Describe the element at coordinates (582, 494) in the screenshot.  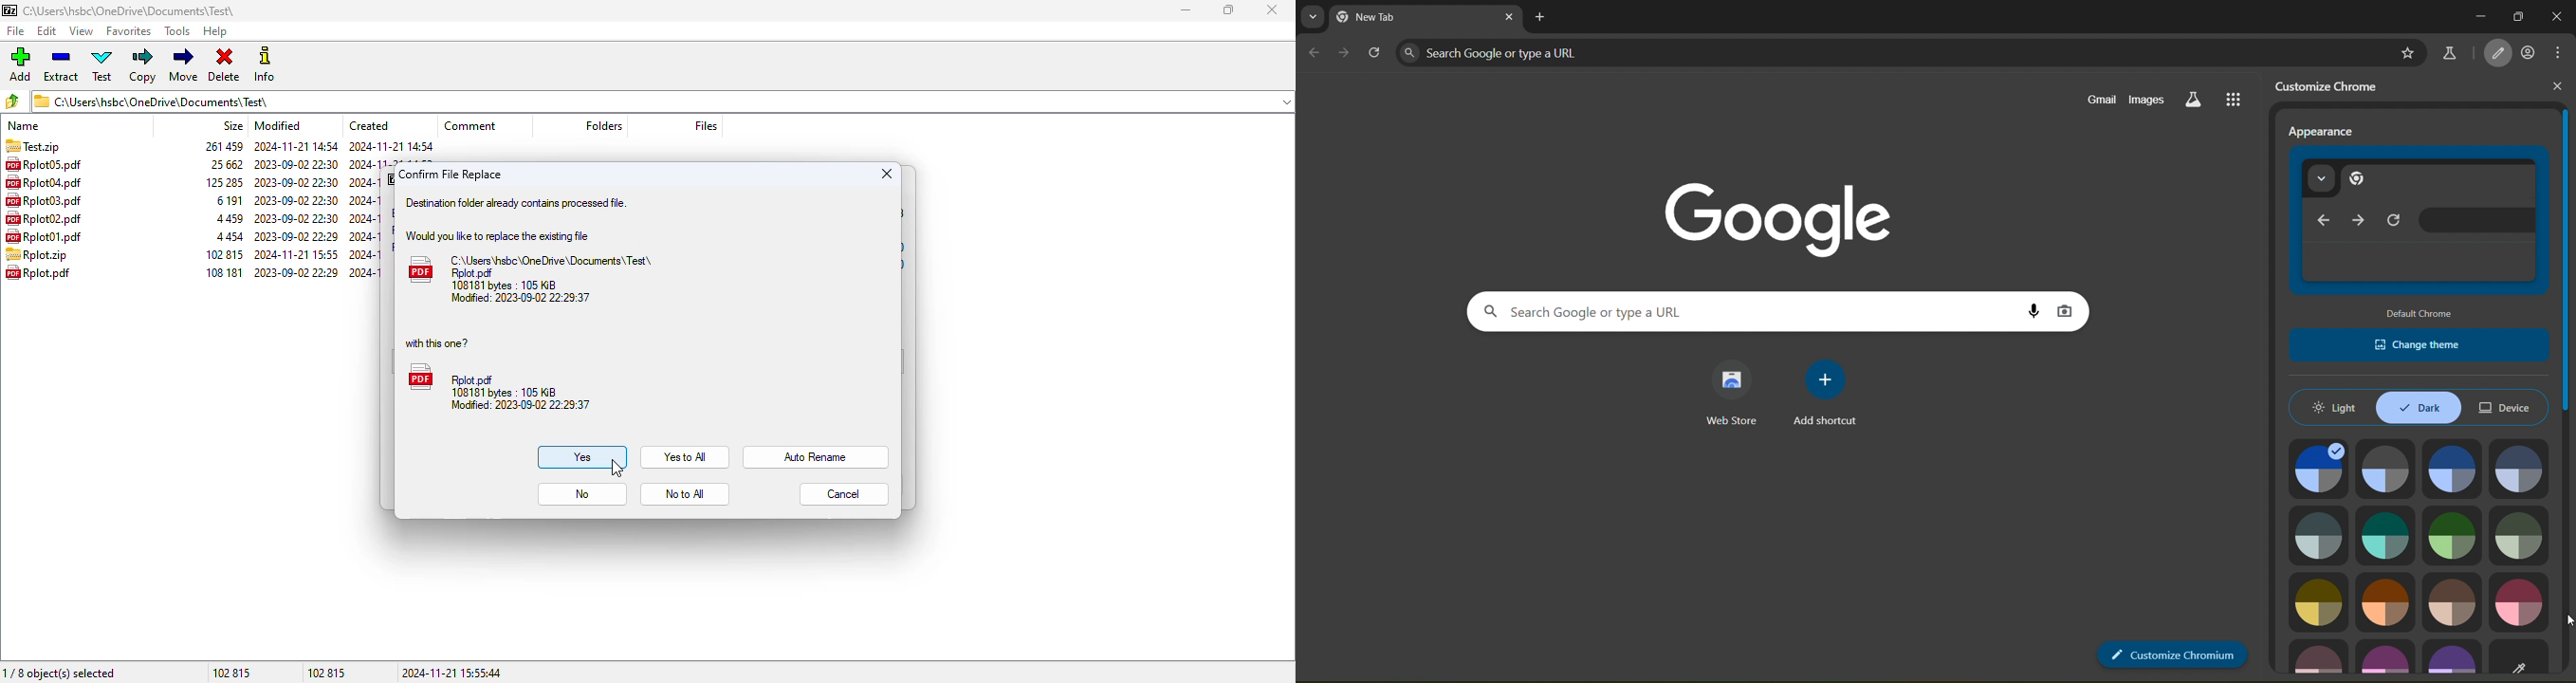
I see `No` at that location.